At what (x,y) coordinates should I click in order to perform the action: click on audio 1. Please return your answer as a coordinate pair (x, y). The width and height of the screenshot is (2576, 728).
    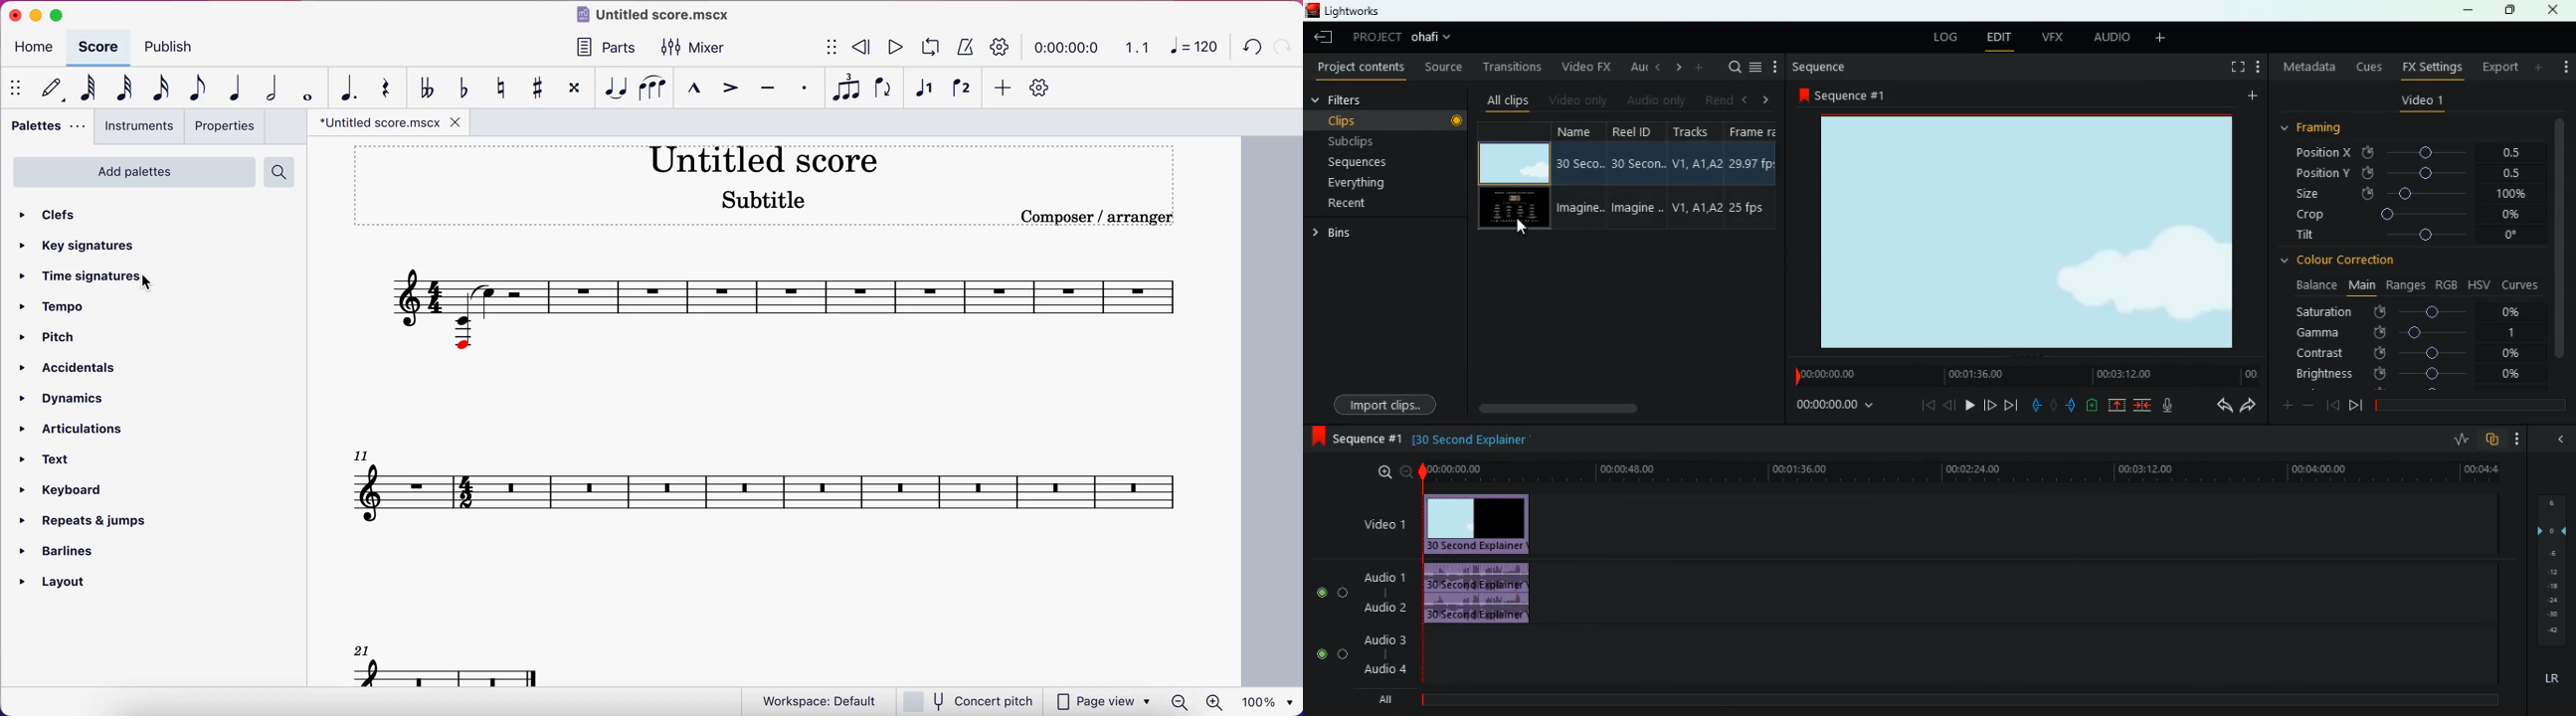
    Looking at the image, I should click on (1387, 577).